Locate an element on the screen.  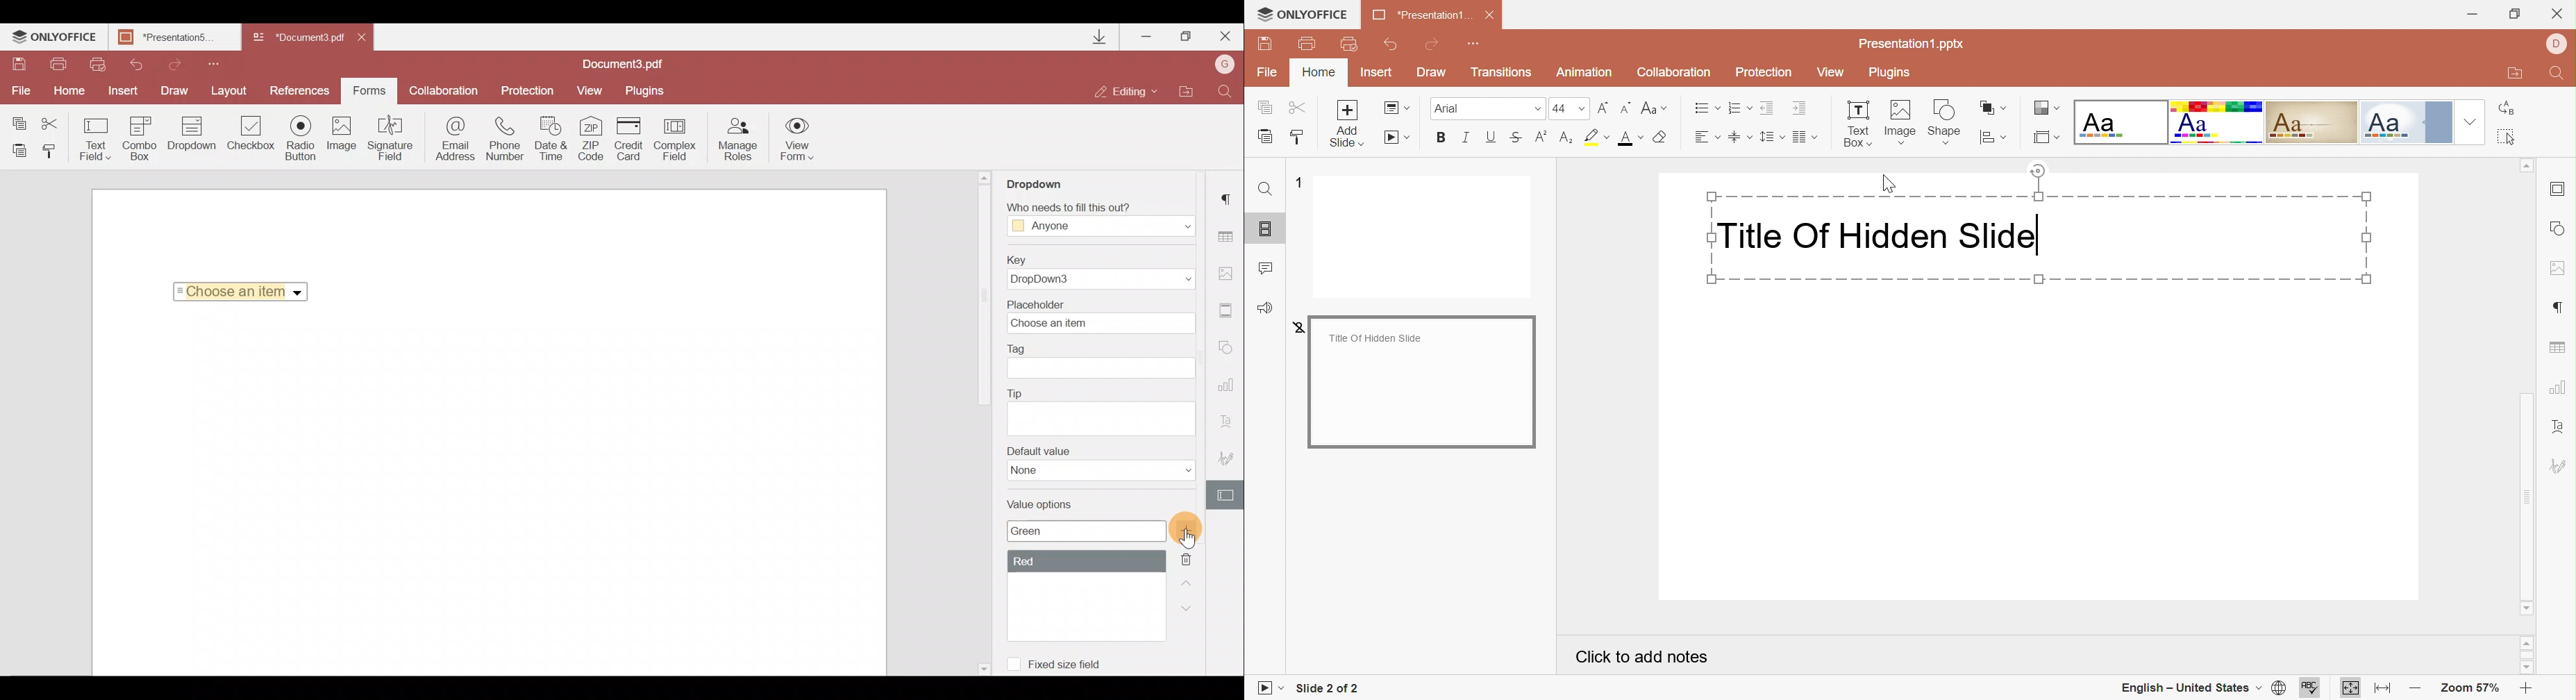
Official is located at coordinates (2408, 123).